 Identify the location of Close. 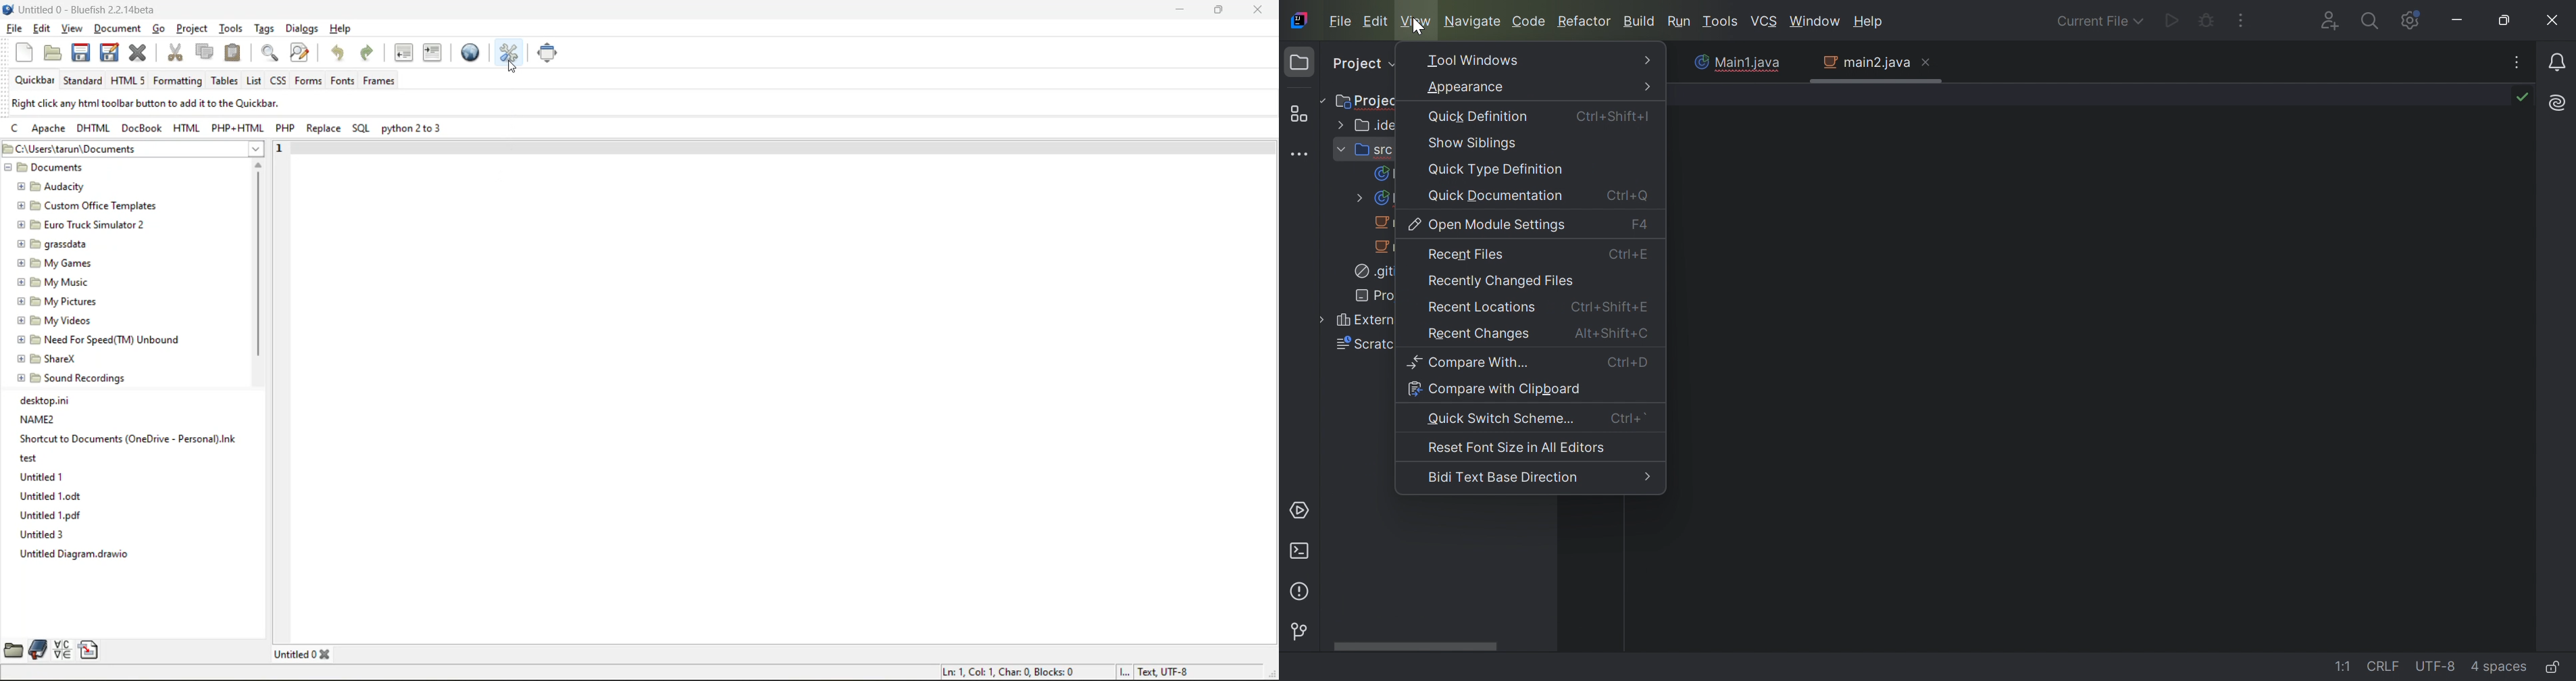
(1925, 64).